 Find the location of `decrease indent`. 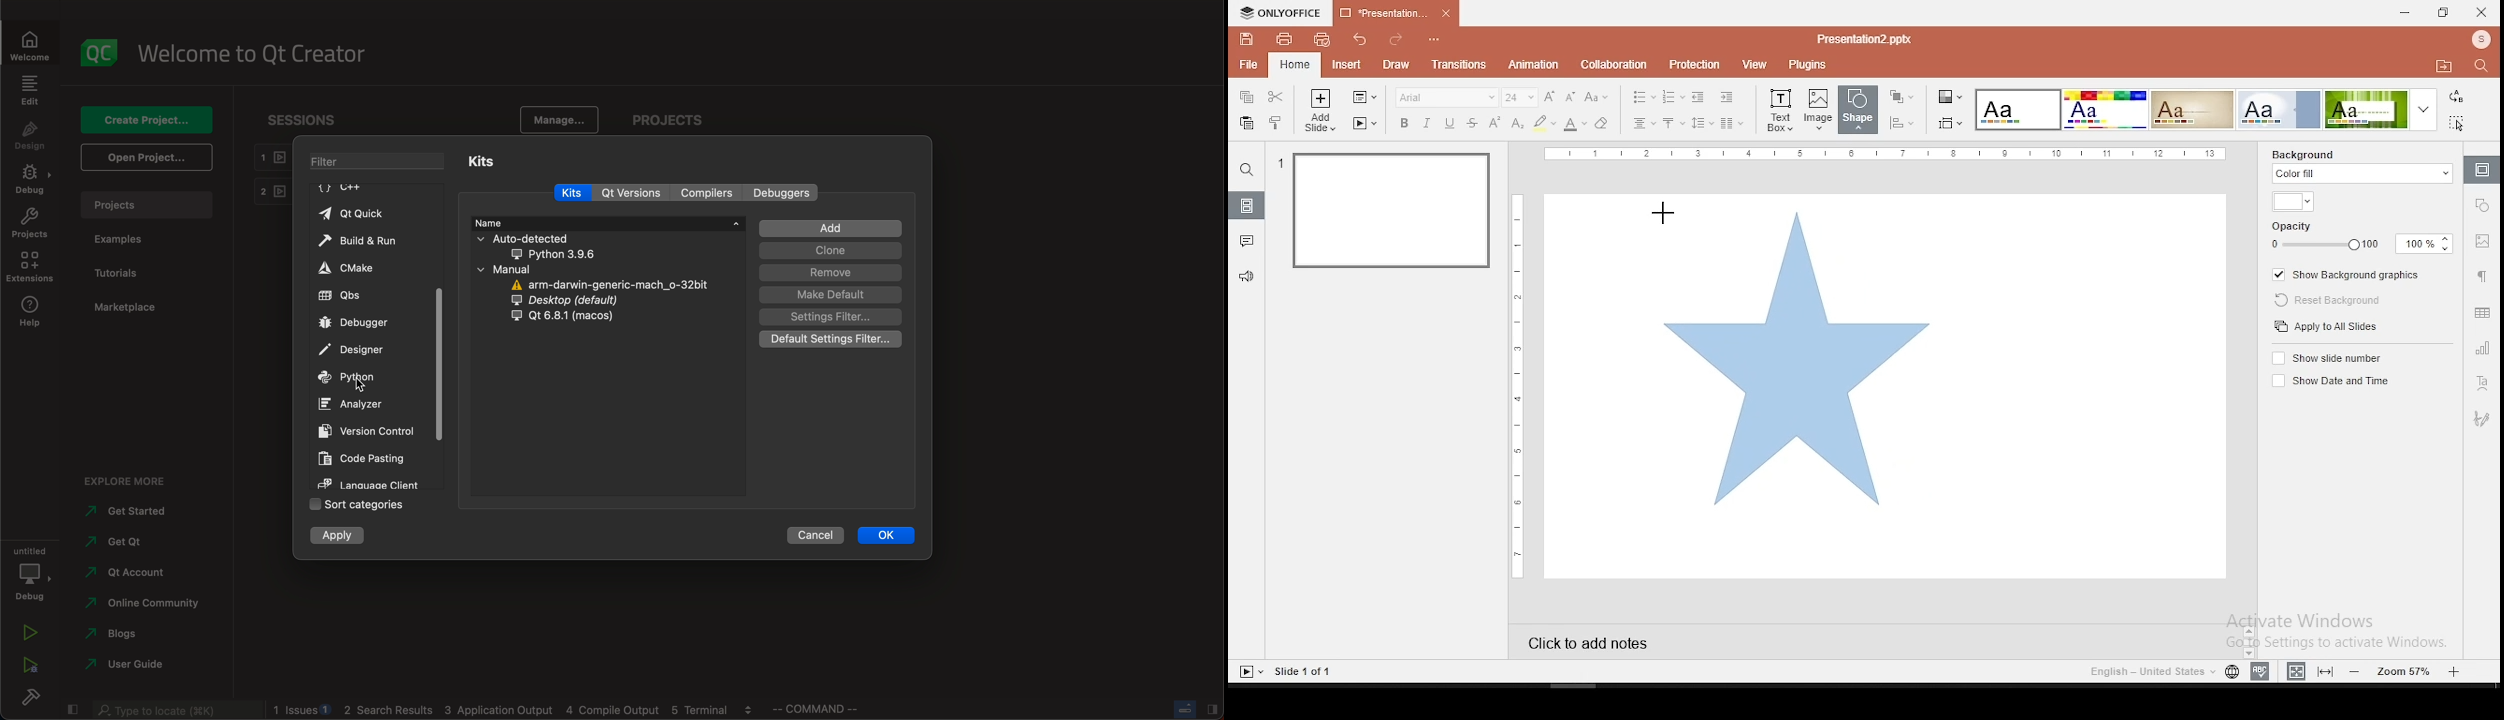

decrease indent is located at coordinates (1700, 96).